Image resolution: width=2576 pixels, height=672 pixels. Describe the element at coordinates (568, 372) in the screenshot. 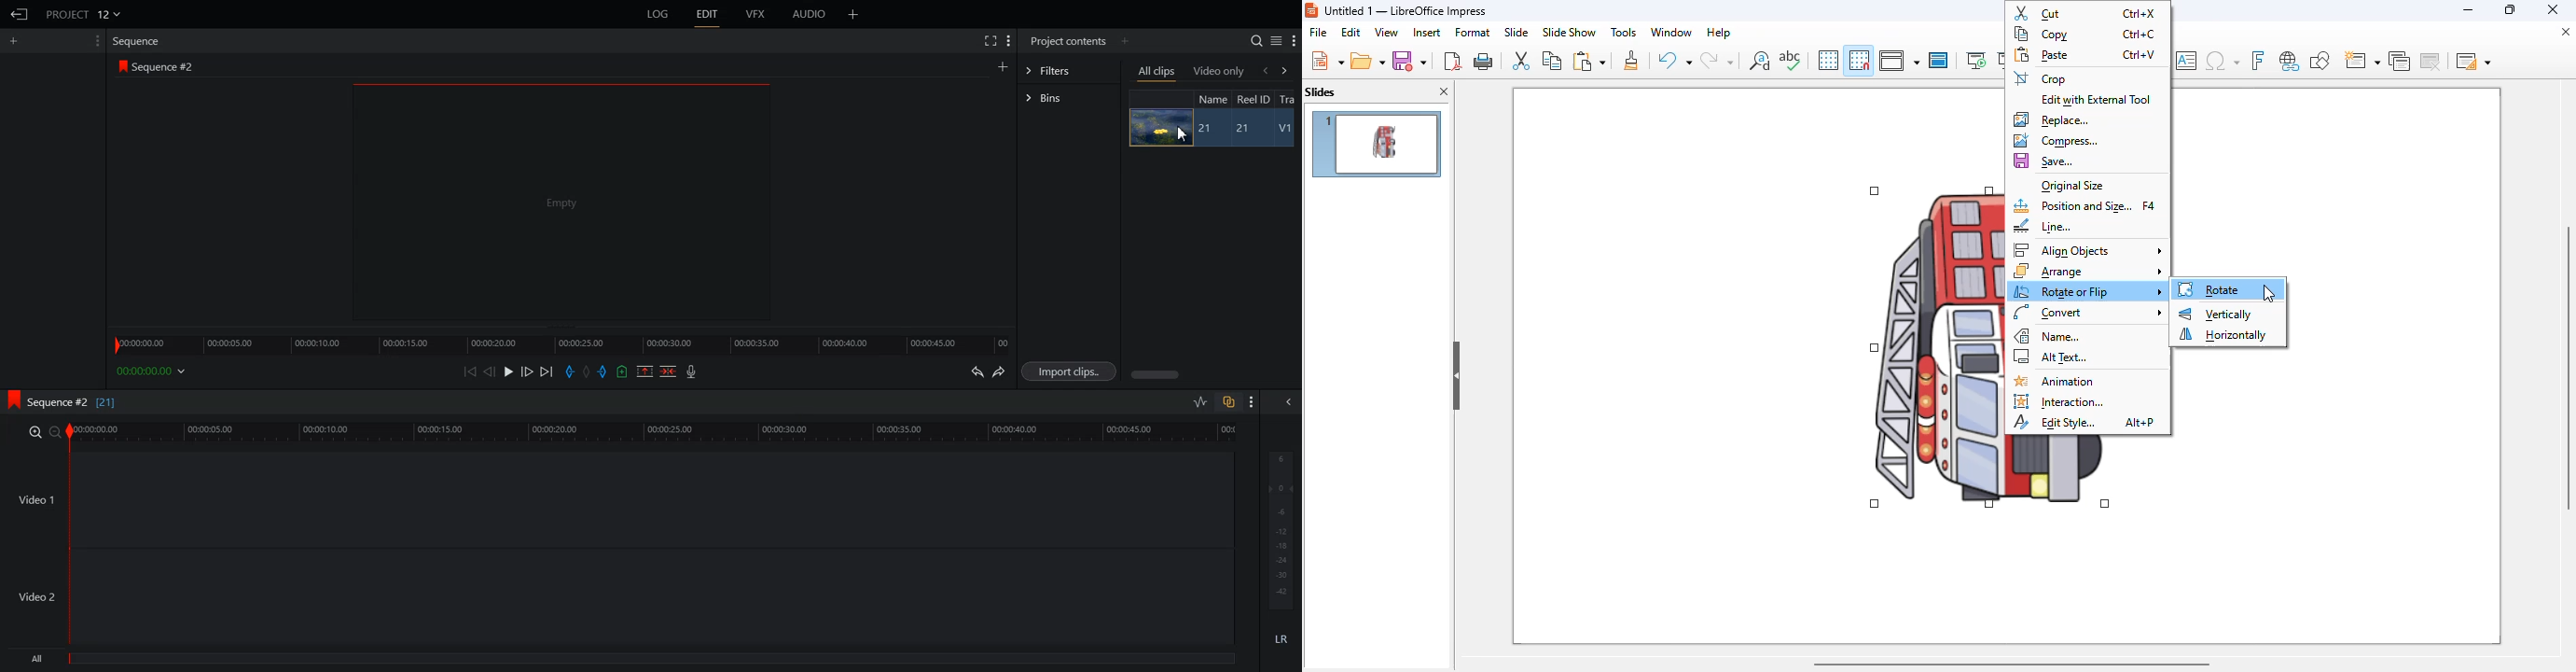

I see `Add an in Mark in current position` at that location.